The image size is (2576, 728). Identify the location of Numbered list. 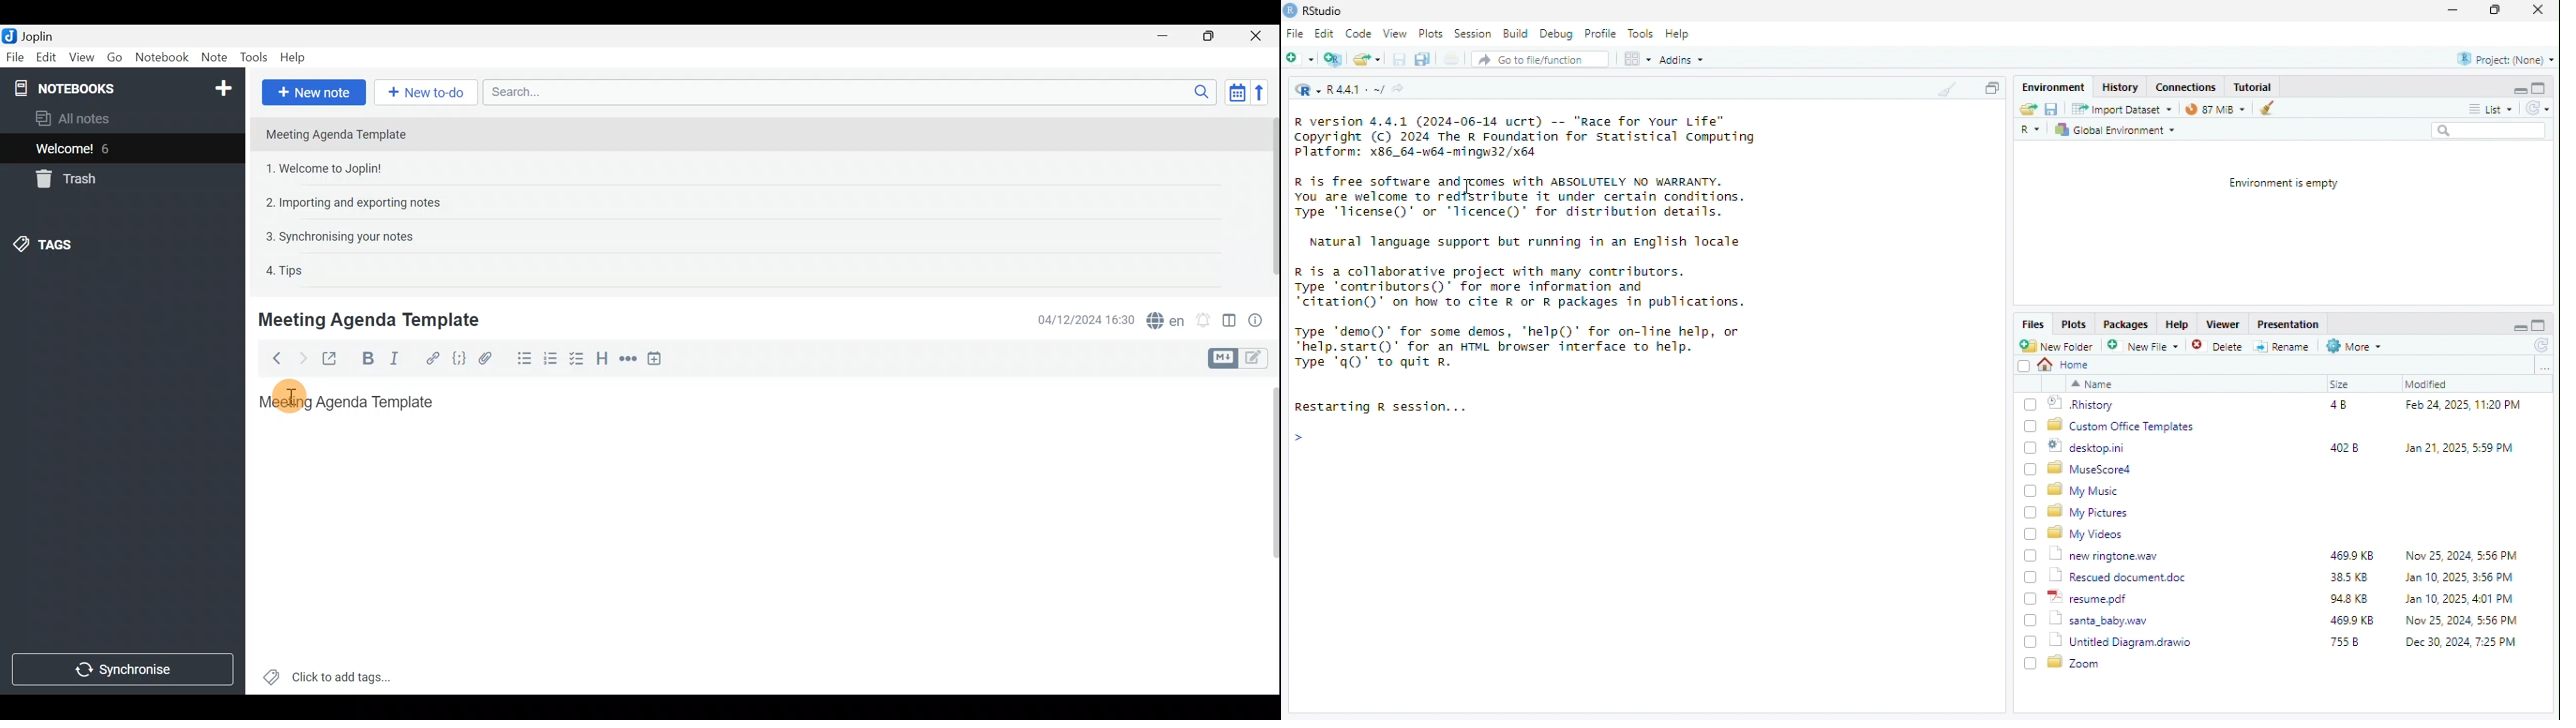
(551, 361).